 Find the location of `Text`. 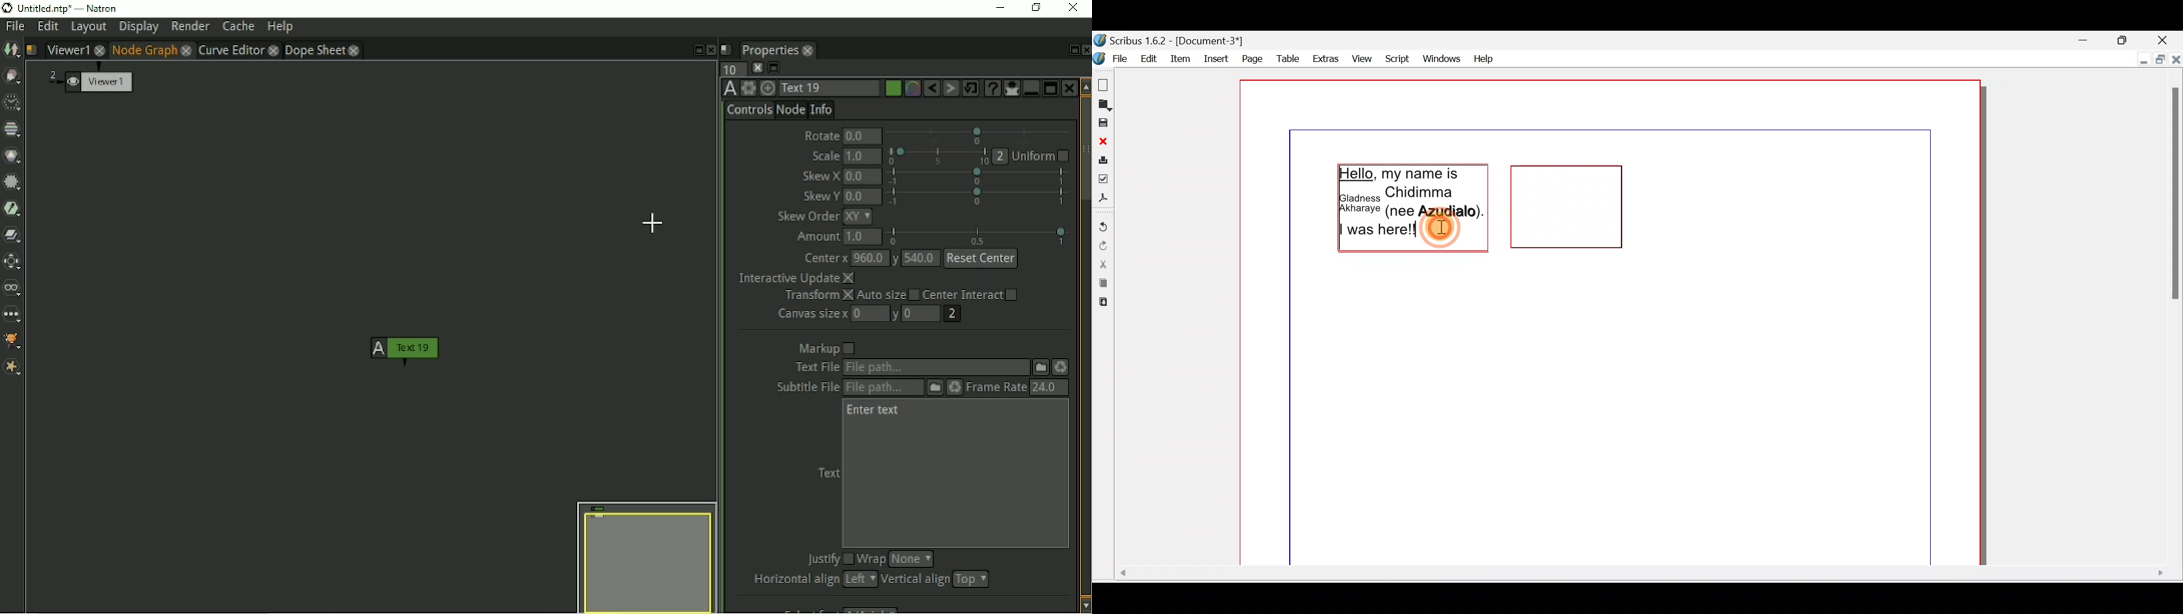

Text is located at coordinates (827, 473).